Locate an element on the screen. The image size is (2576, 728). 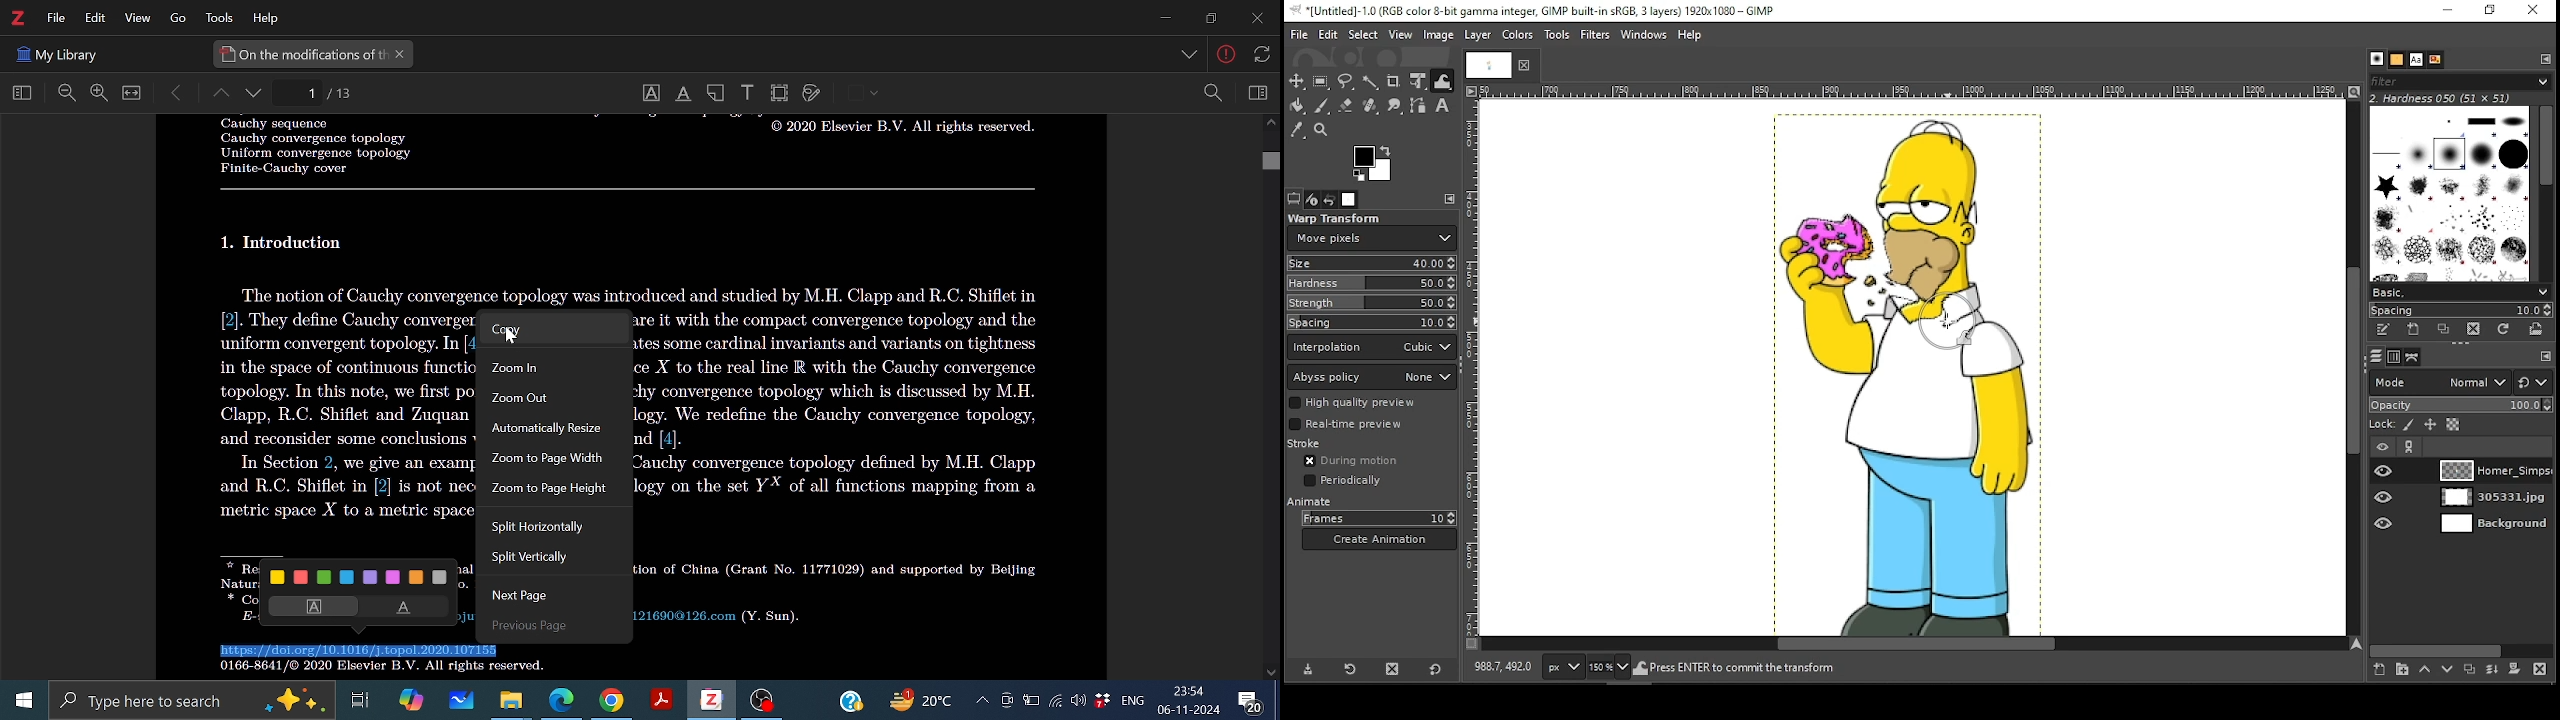
Google chorme is located at coordinates (610, 701).